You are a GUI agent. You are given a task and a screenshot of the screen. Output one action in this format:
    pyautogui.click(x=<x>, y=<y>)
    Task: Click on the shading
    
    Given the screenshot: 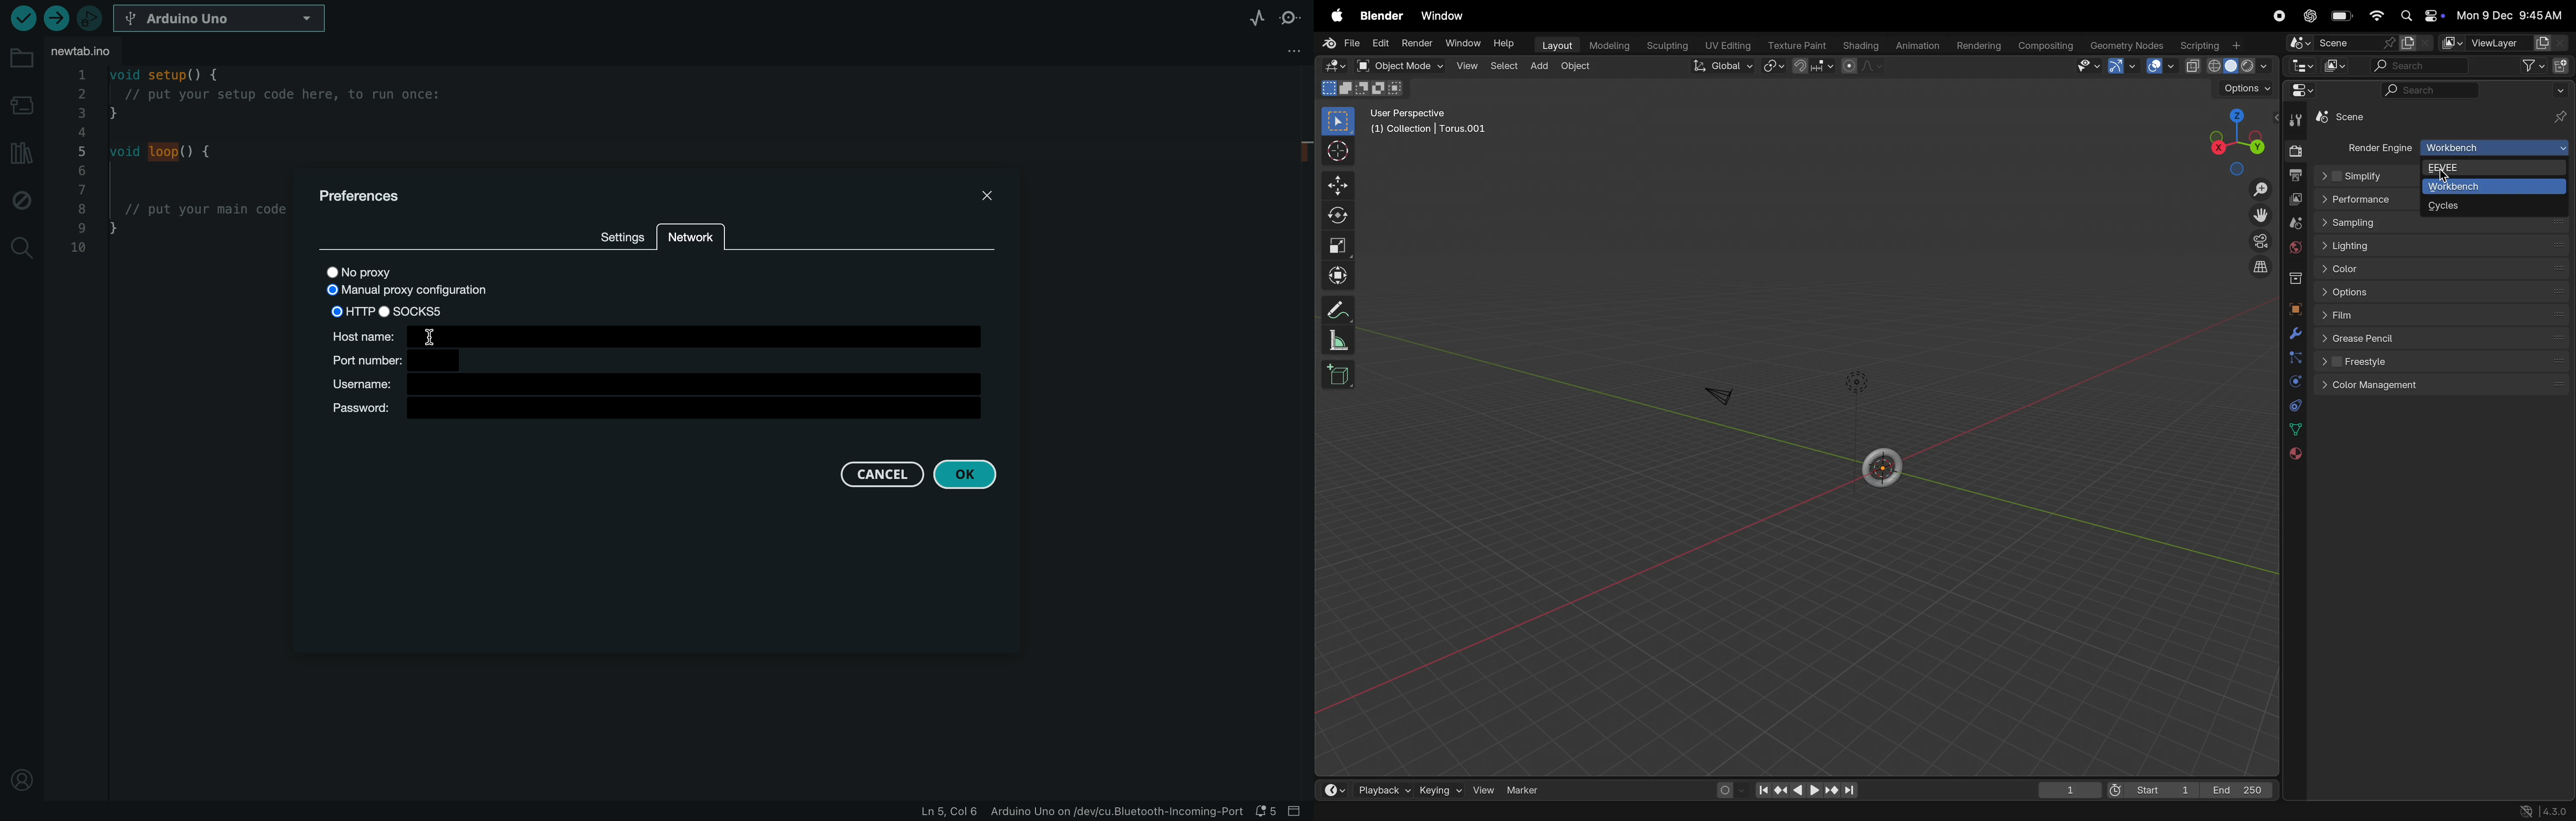 What is the action you would take?
    pyautogui.click(x=2226, y=66)
    